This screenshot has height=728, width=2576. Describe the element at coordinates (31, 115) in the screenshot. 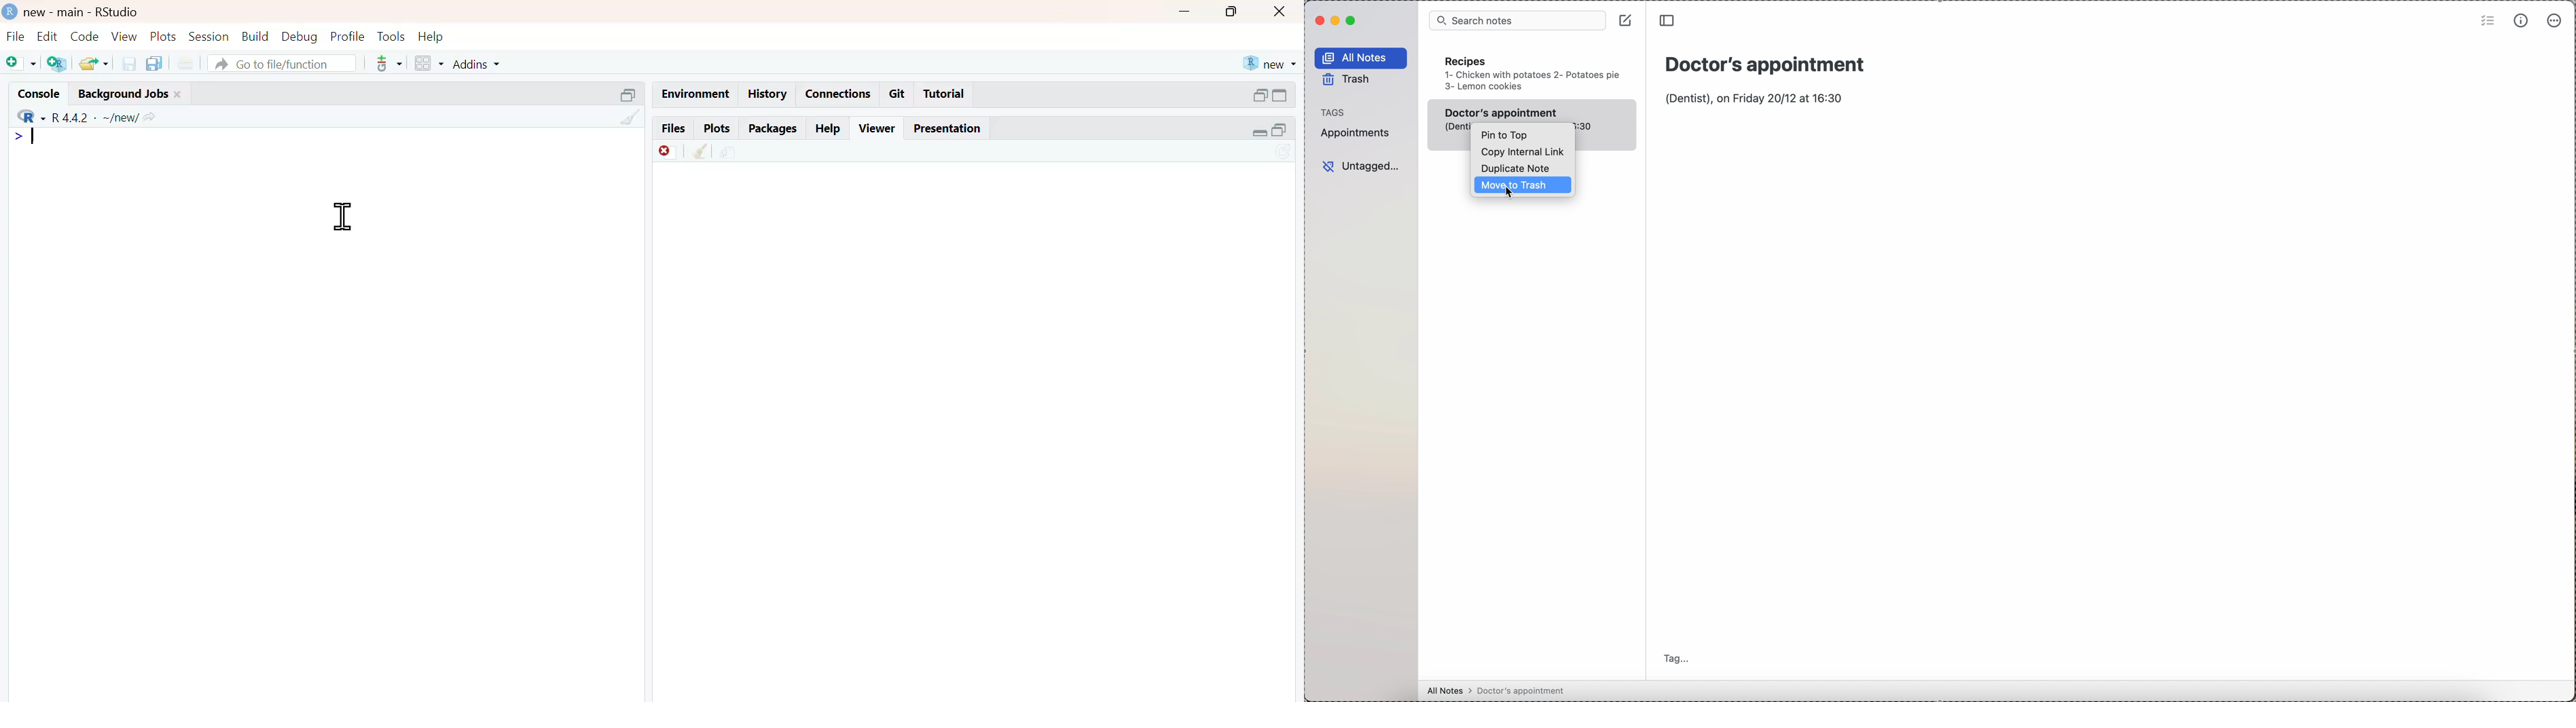

I see `R` at that location.